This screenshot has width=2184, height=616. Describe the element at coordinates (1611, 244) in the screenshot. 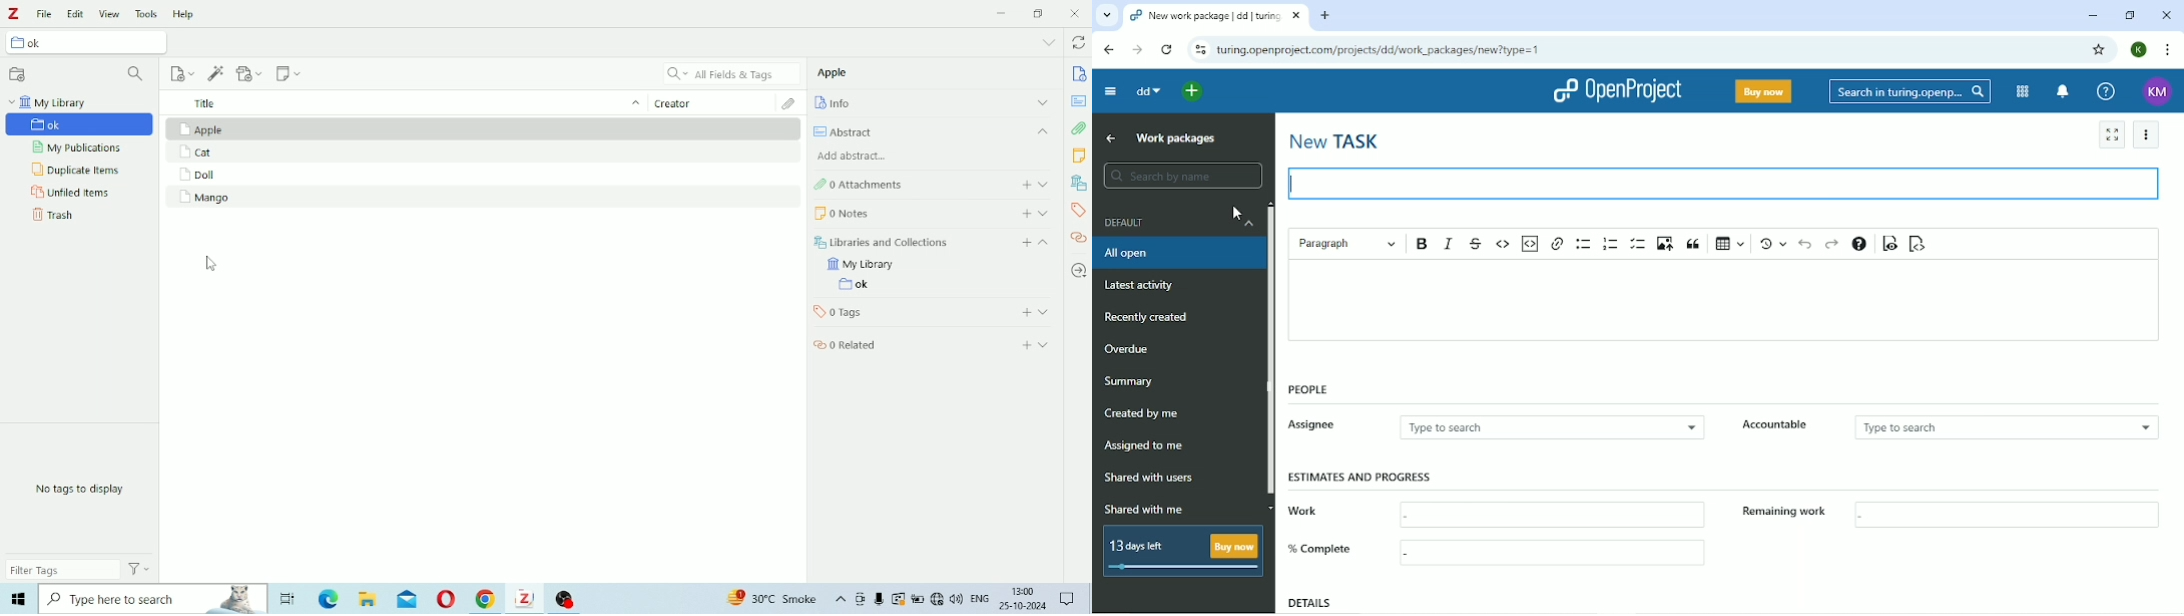

I see `Numbered list` at that location.